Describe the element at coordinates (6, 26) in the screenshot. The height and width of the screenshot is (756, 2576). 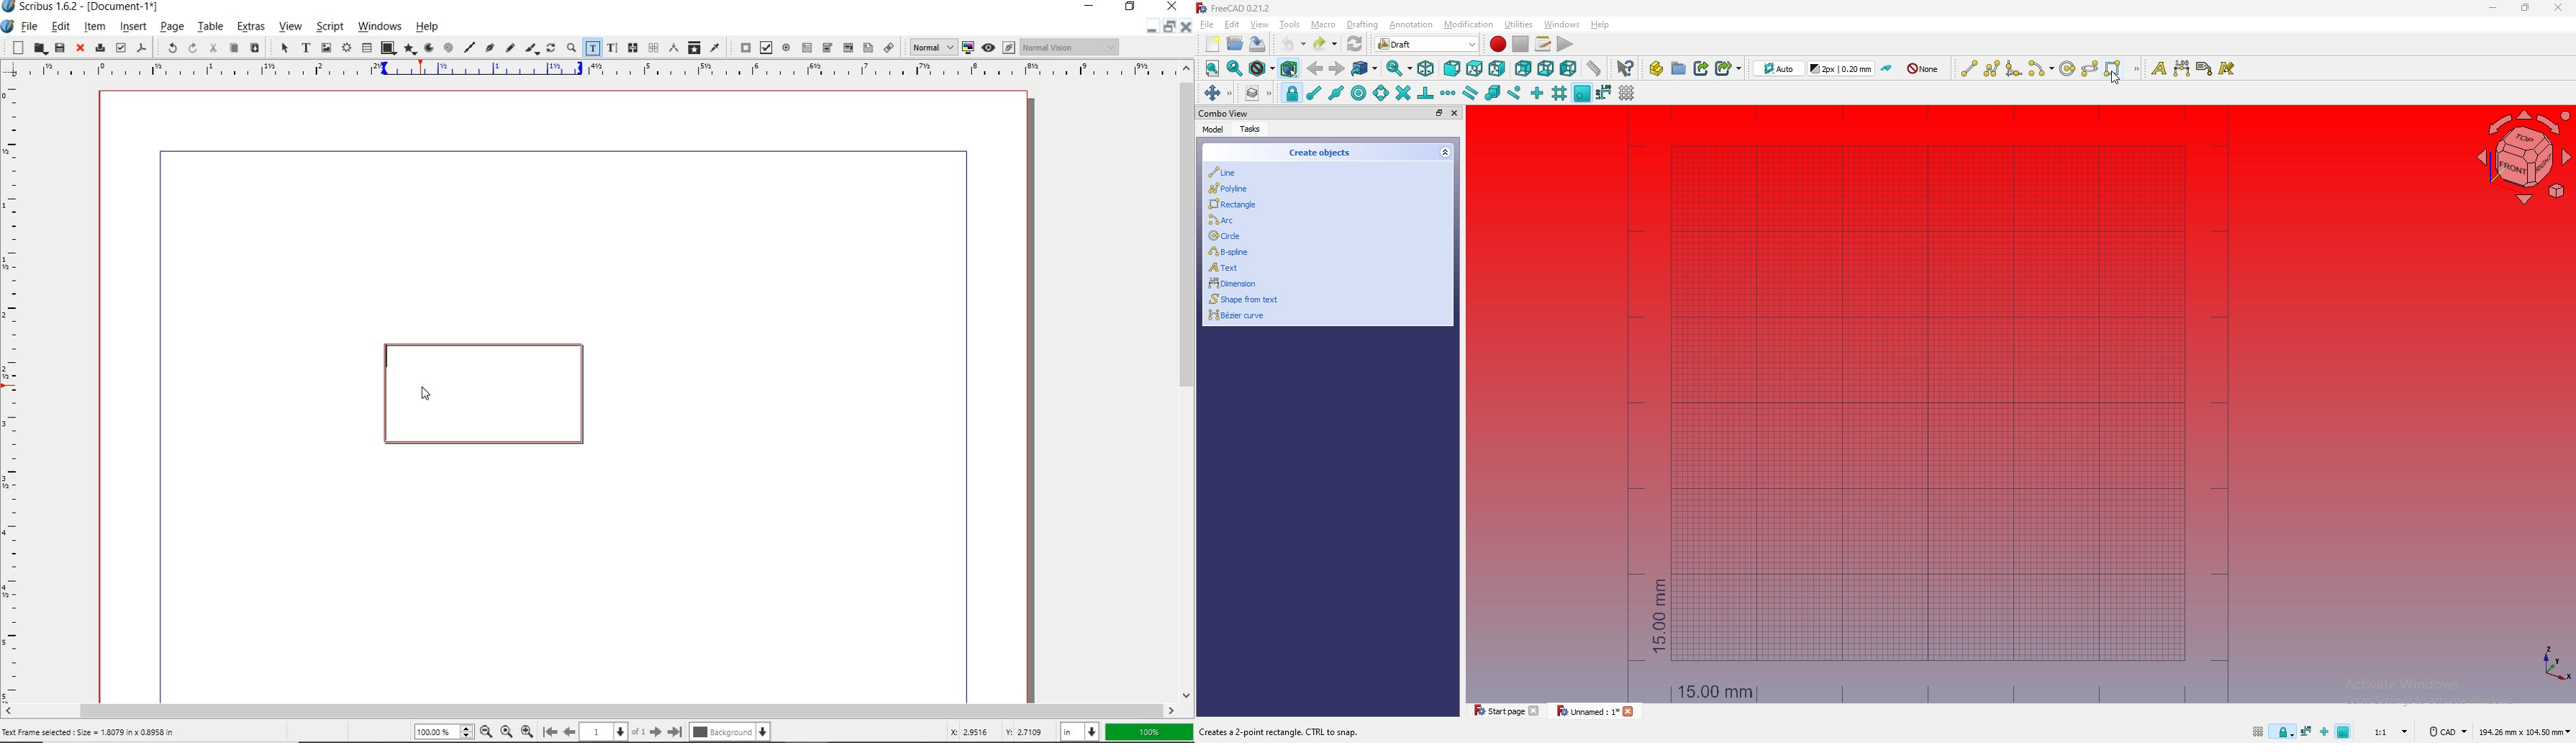
I see `system icon` at that location.